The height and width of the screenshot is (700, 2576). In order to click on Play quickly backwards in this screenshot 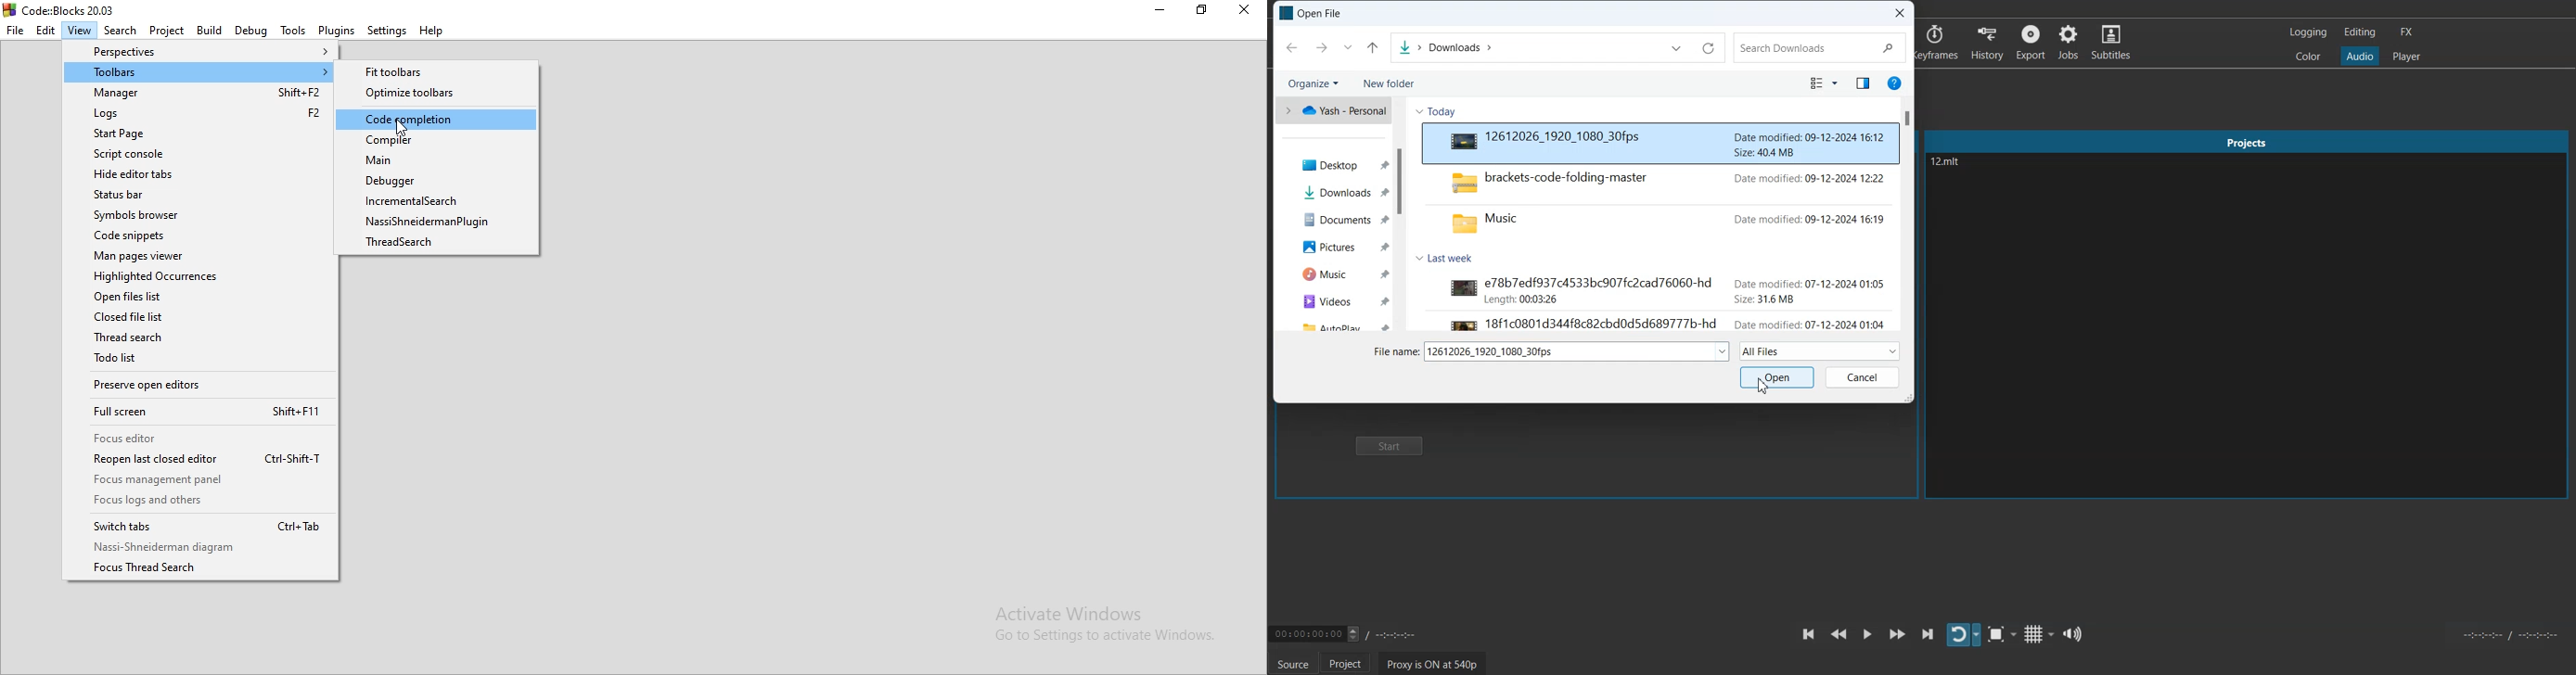, I will do `click(1839, 634)`.